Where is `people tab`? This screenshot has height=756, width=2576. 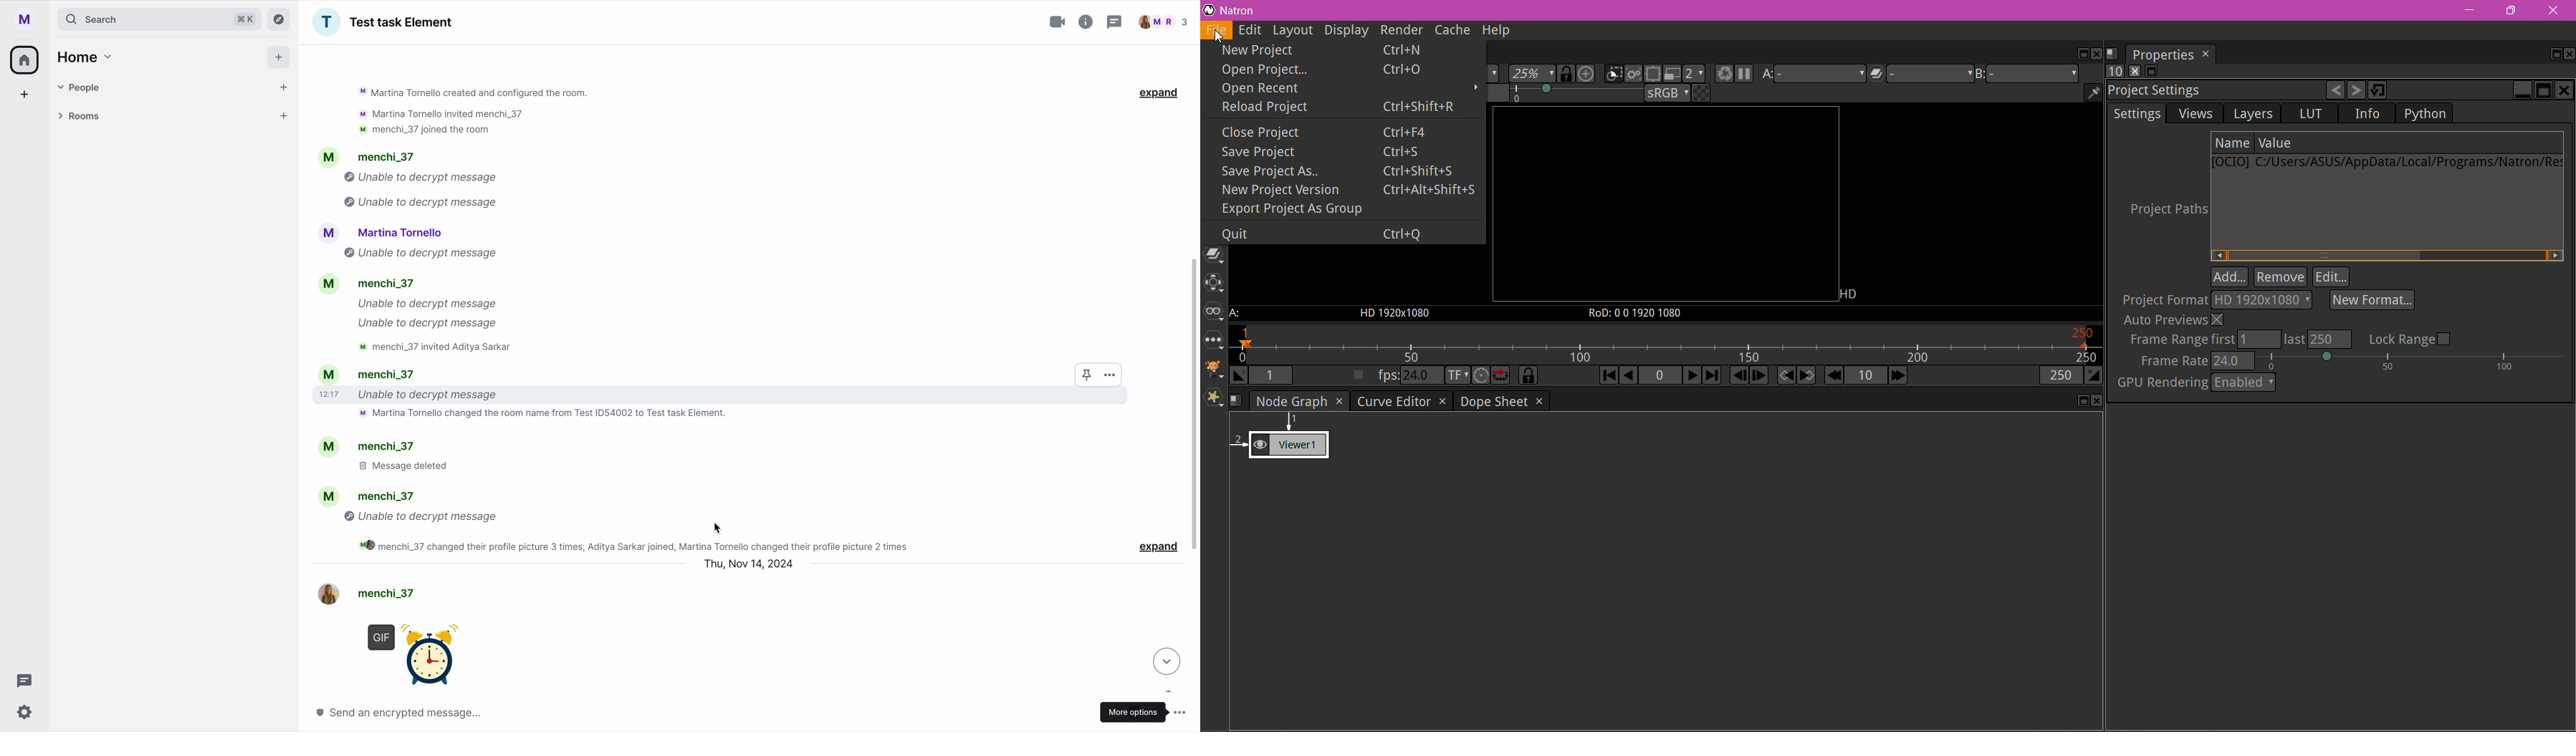 people tab is located at coordinates (174, 87).